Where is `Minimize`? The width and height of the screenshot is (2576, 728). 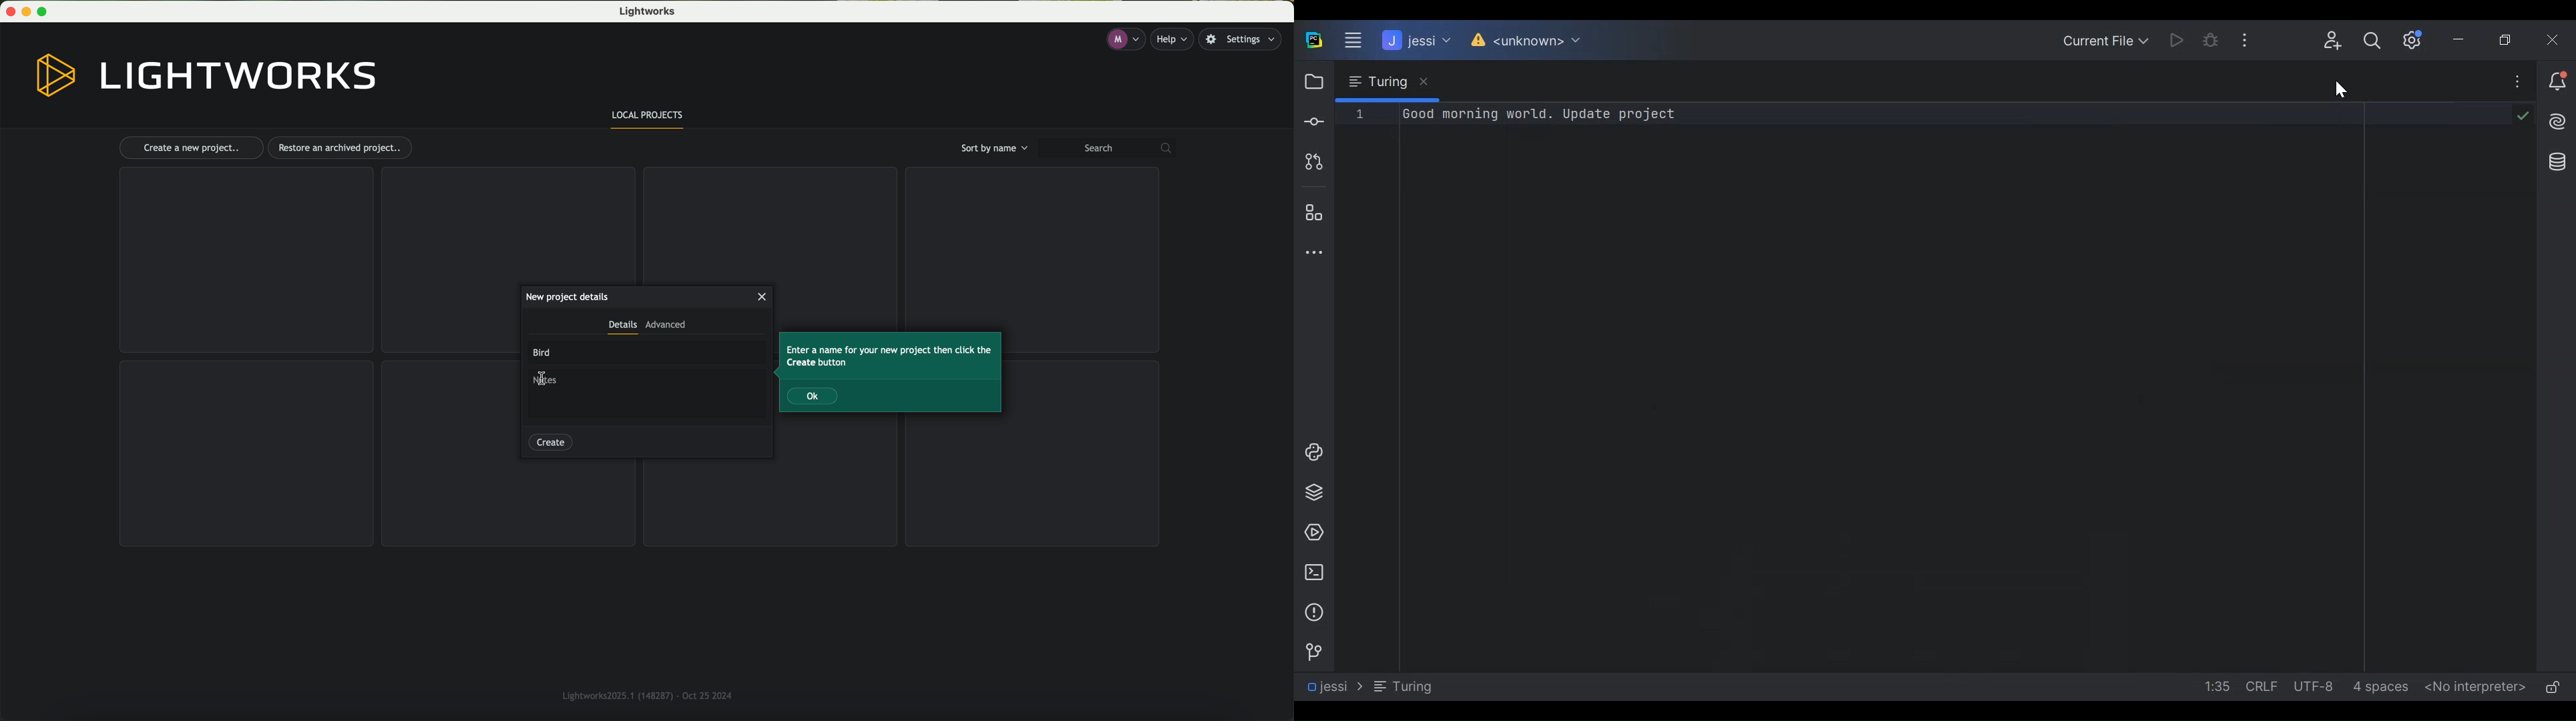 Minimize is located at coordinates (2465, 42).